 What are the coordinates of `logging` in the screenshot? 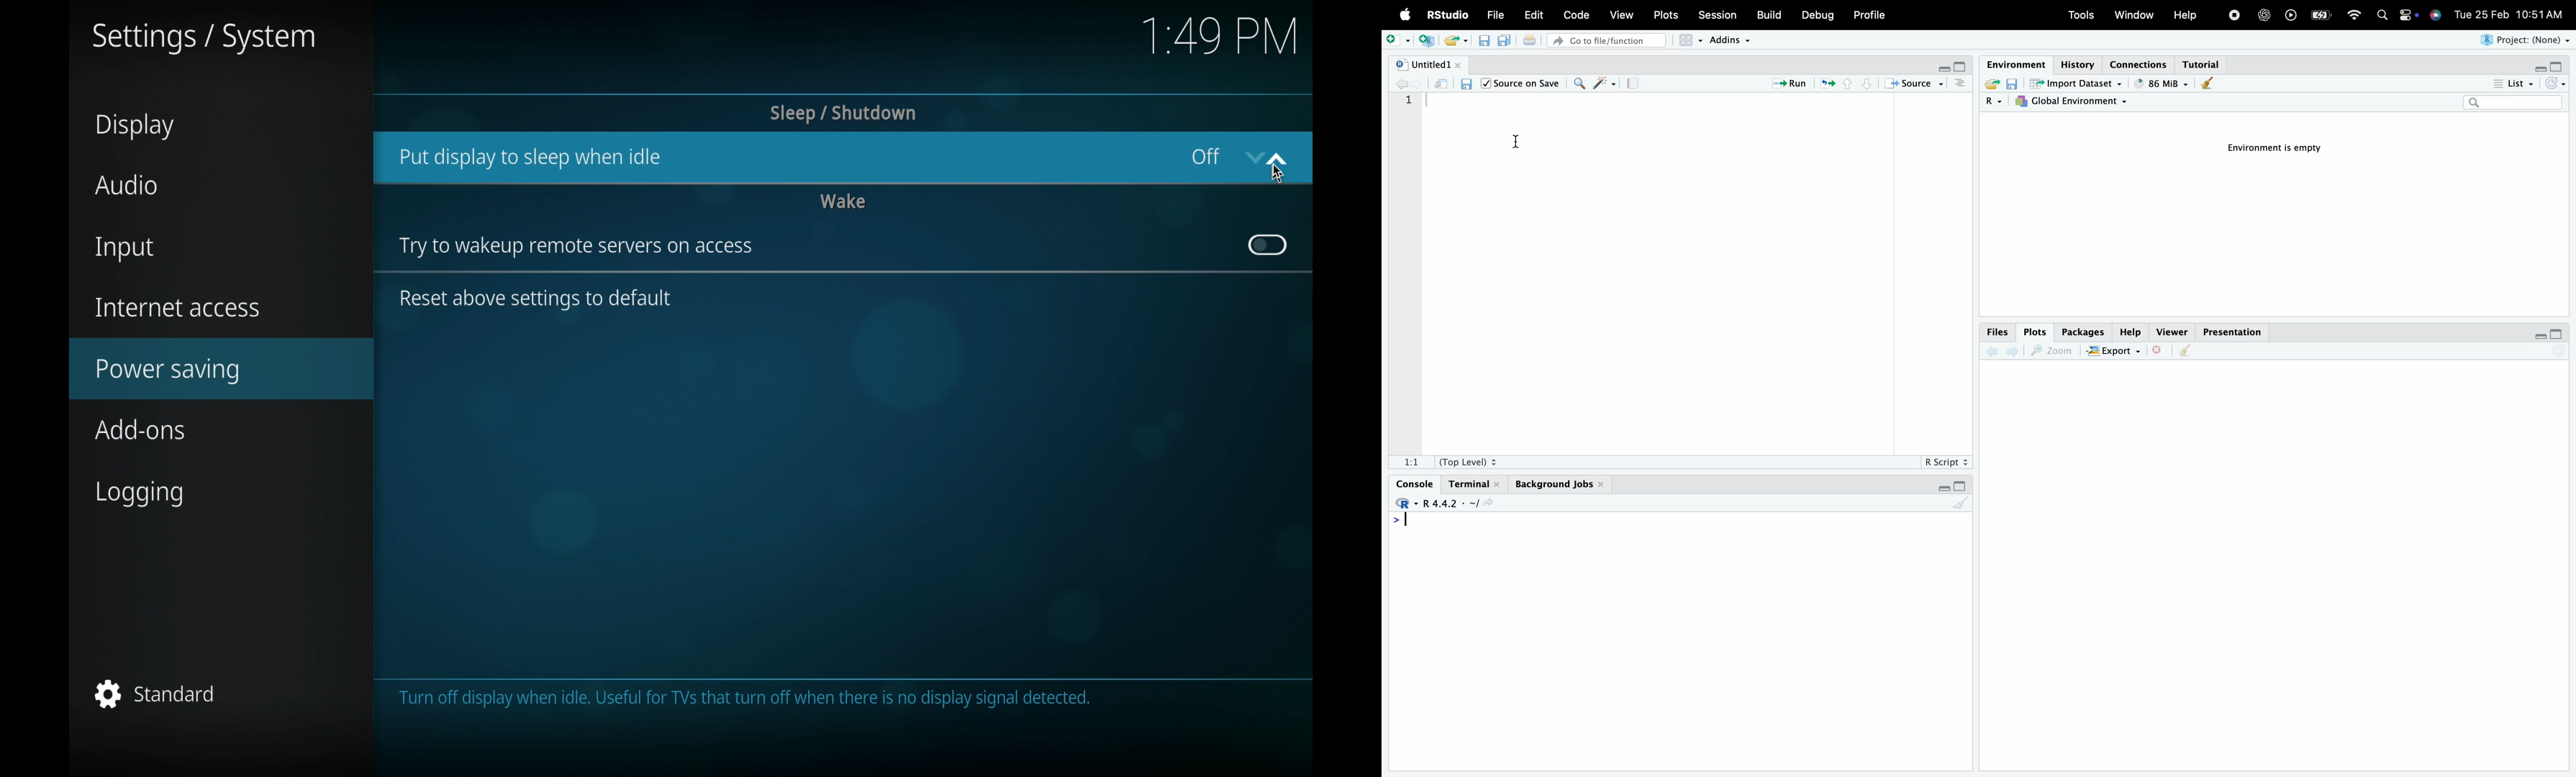 It's located at (139, 494).